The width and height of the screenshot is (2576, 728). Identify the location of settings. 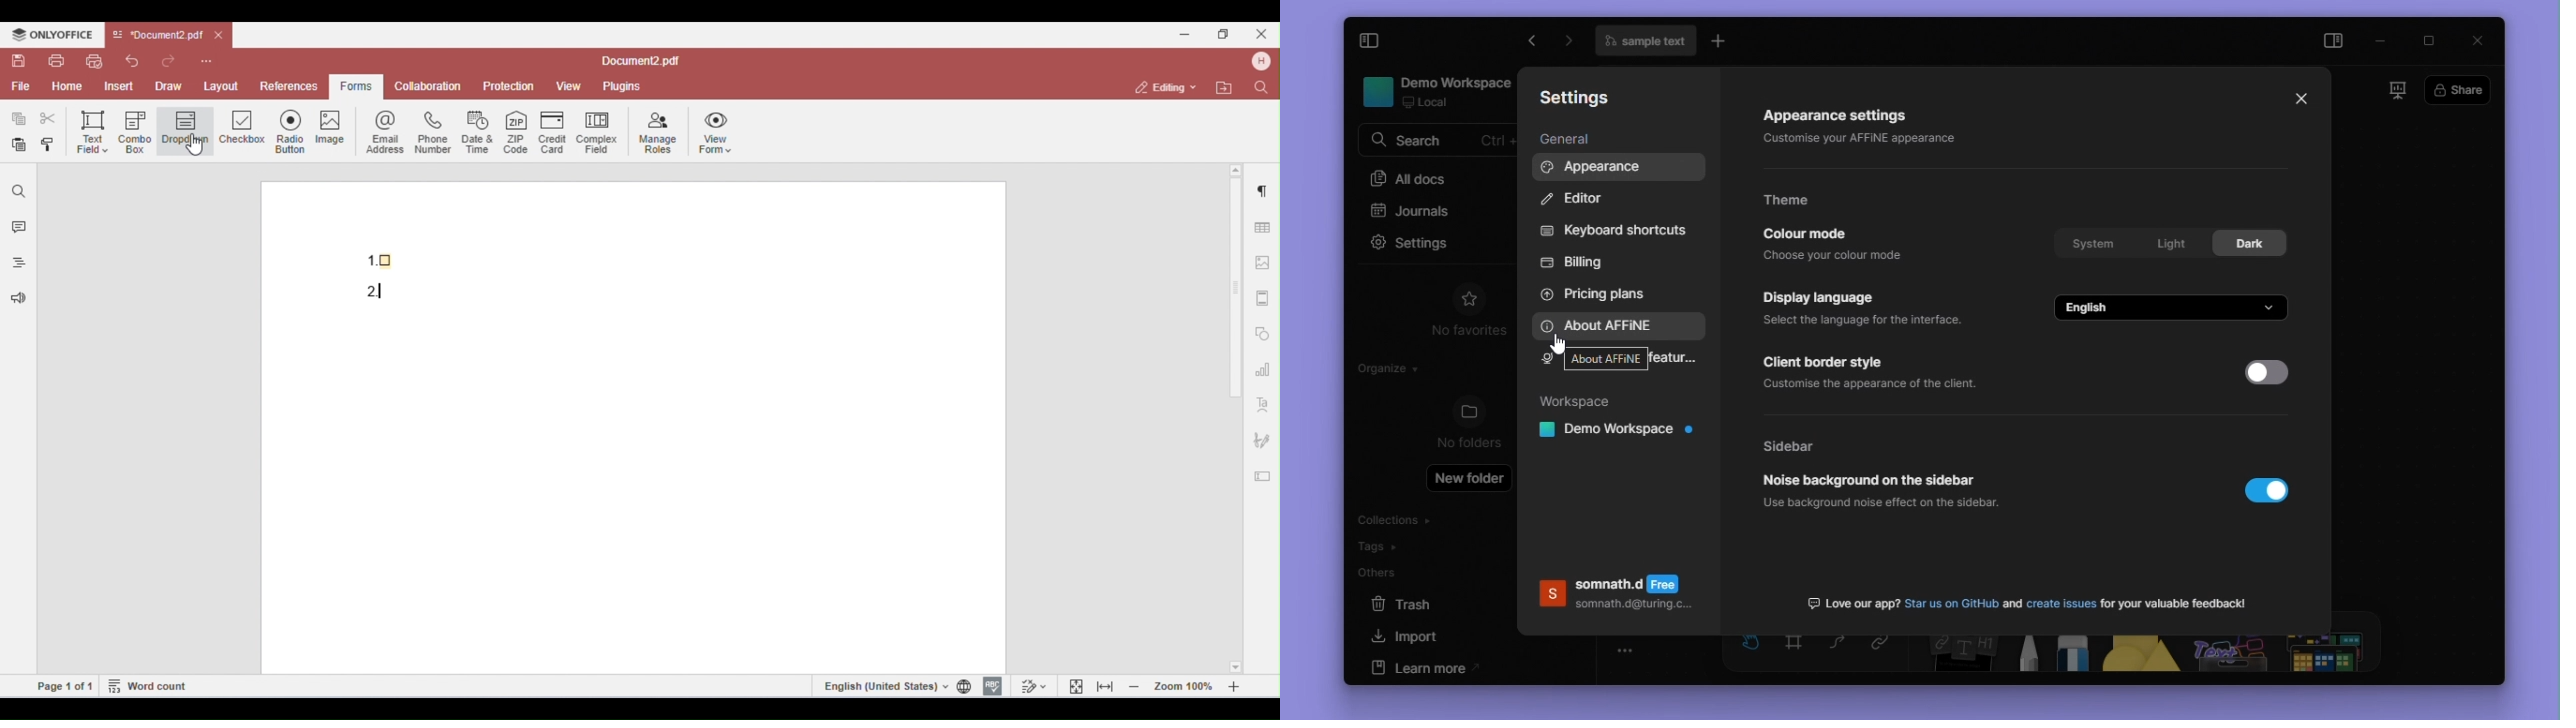
(1417, 241).